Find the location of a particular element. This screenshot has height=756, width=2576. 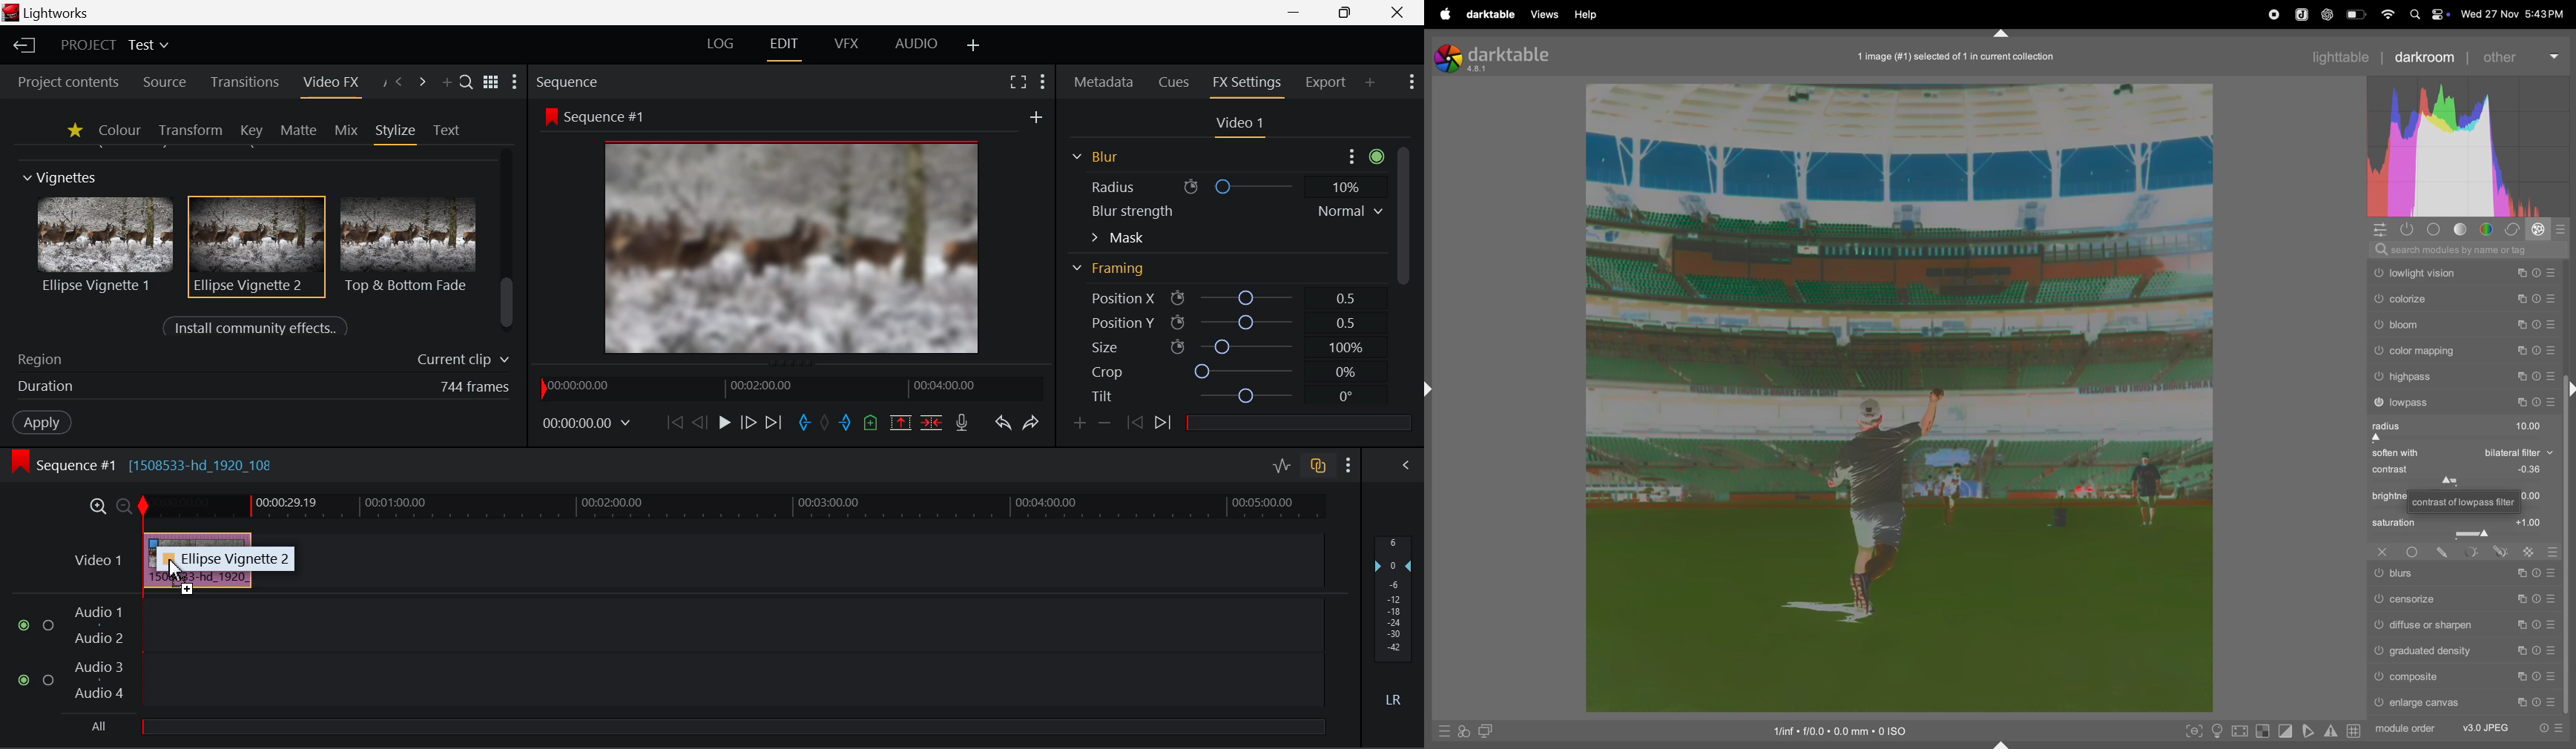

scrollbar is located at coordinates (509, 303).